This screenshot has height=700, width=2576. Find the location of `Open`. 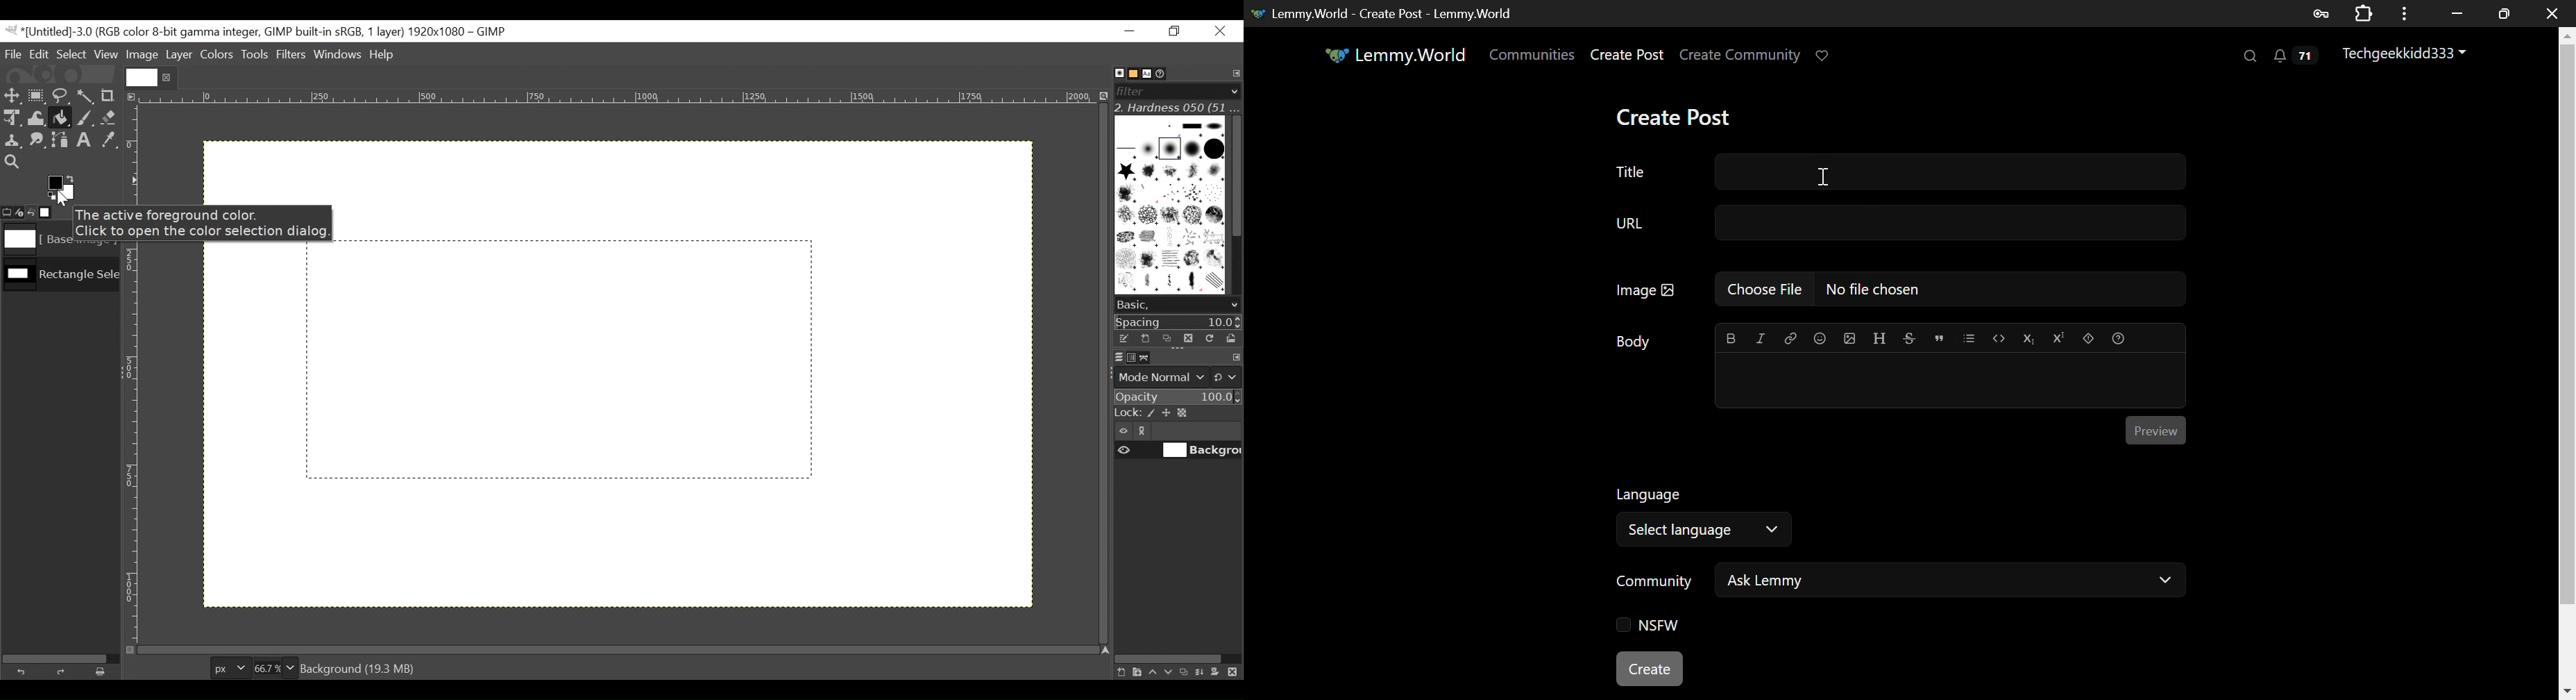

Open is located at coordinates (1228, 338).